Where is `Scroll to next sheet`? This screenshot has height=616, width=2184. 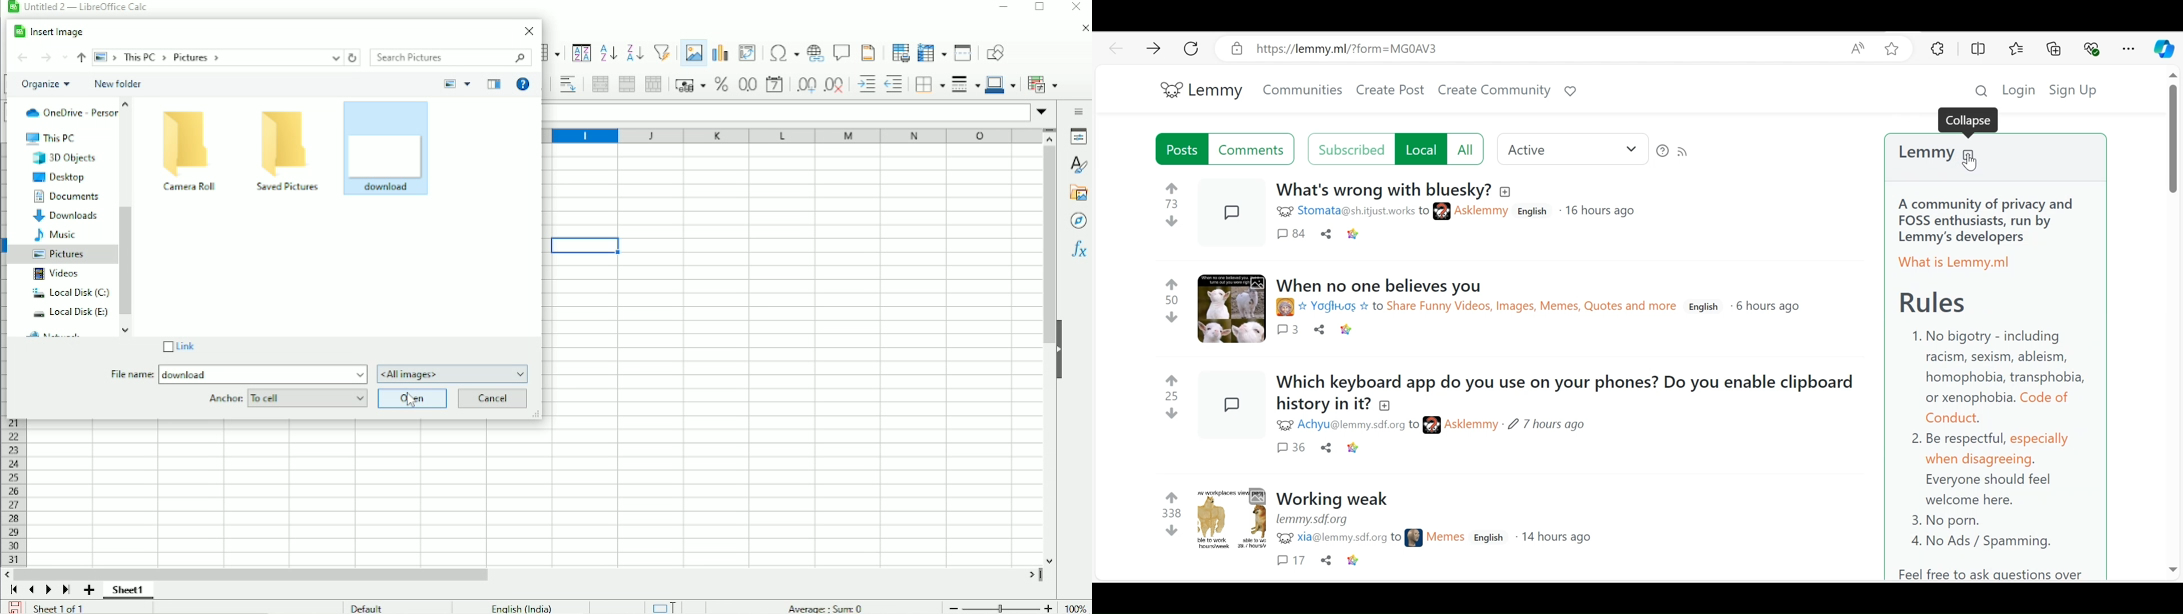
Scroll to next sheet is located at coordinates (49, 590).